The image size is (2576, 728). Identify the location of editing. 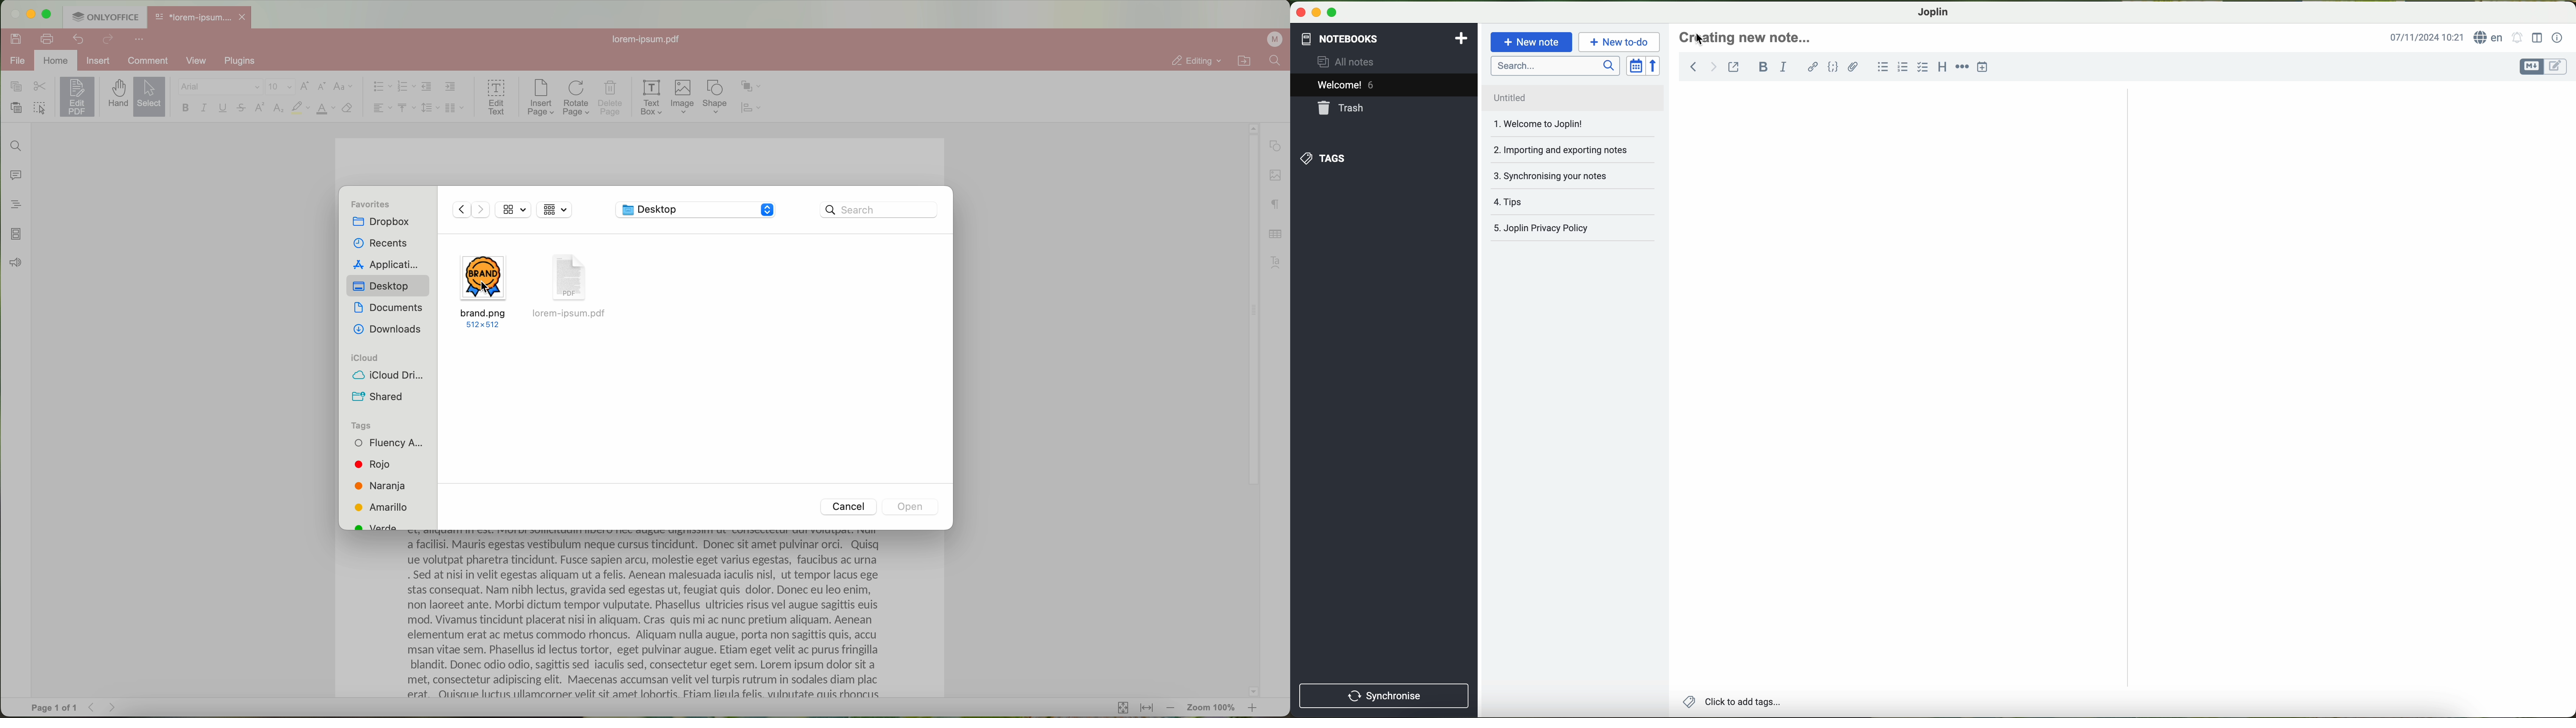
(1196, 61).